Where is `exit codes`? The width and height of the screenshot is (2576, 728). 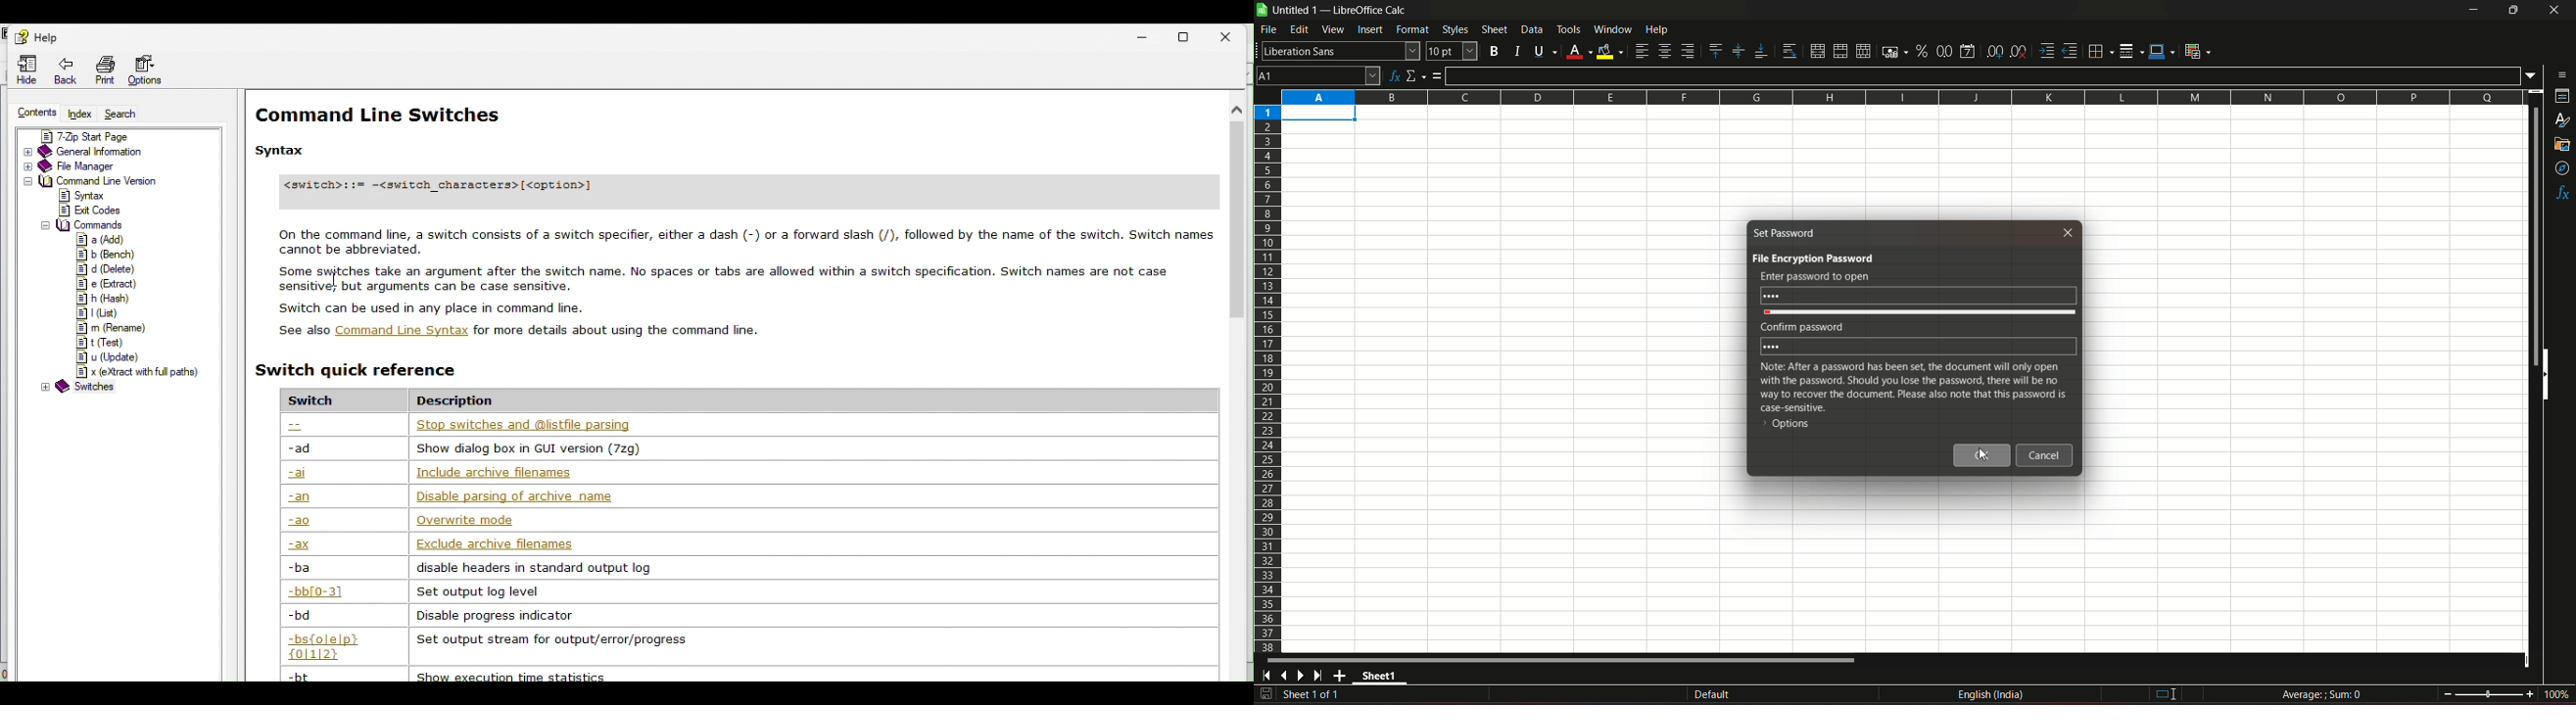
exit codes is located at coordinates (84, 211).